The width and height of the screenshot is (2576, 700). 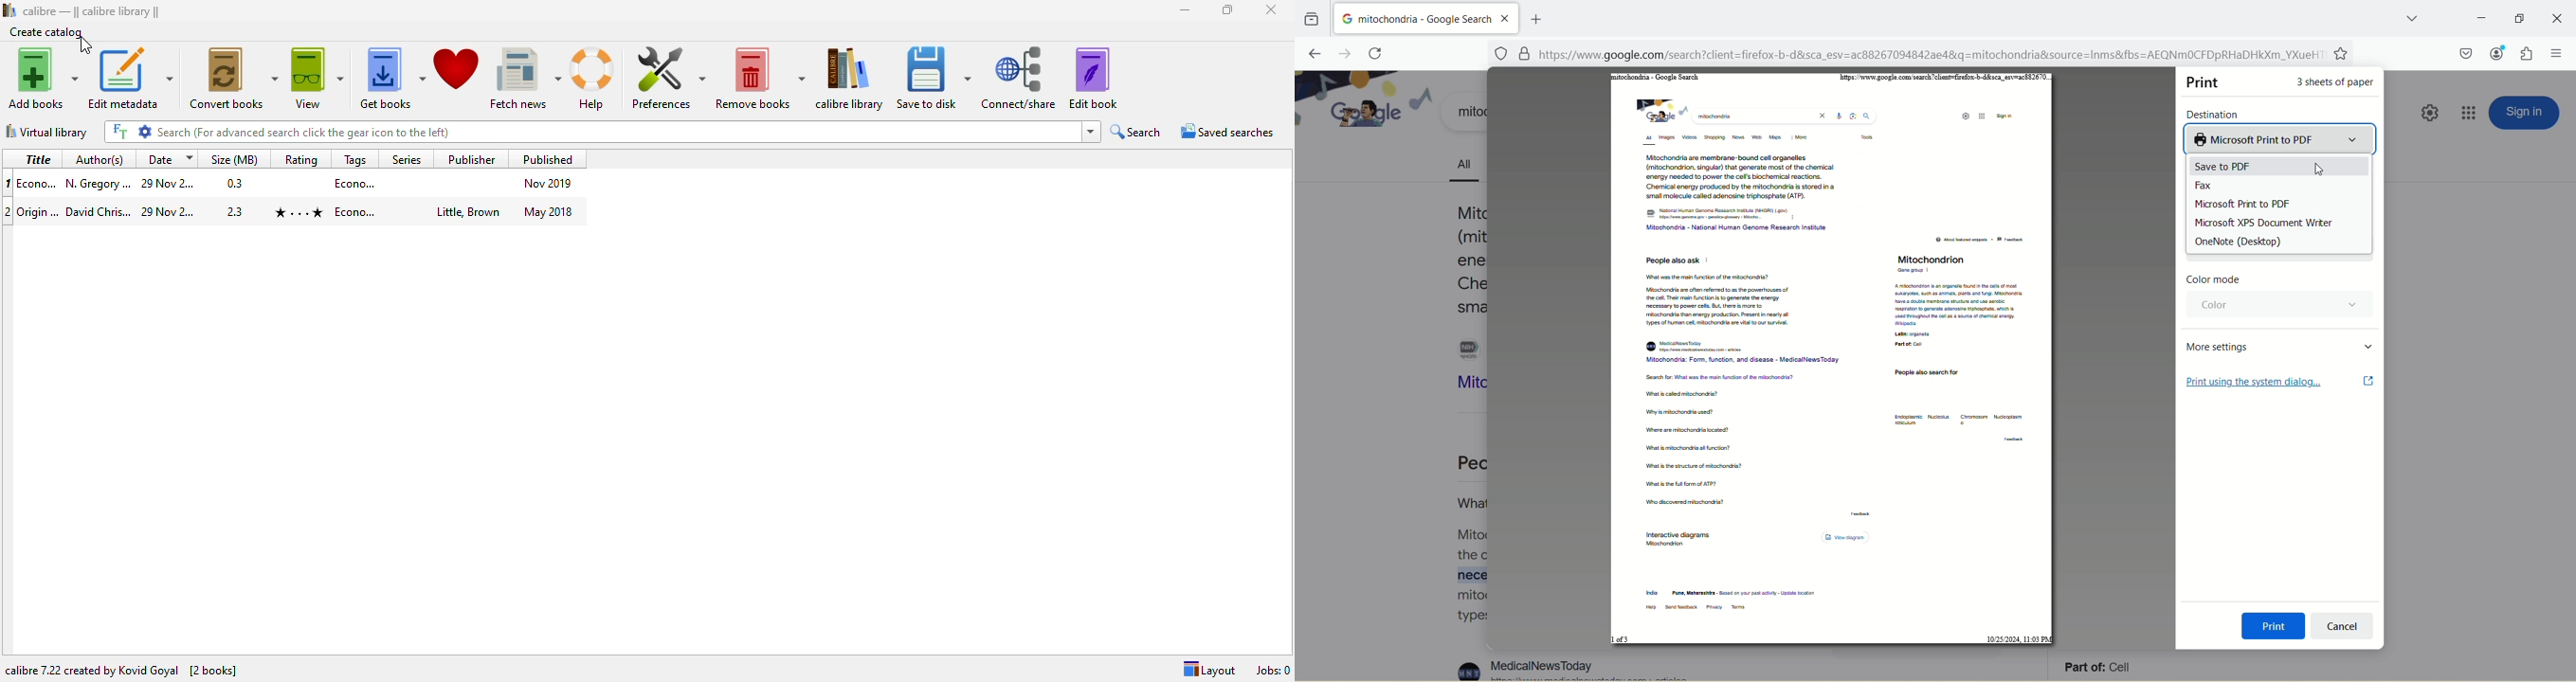 I want to click on print, so click(x=2205, y=82).